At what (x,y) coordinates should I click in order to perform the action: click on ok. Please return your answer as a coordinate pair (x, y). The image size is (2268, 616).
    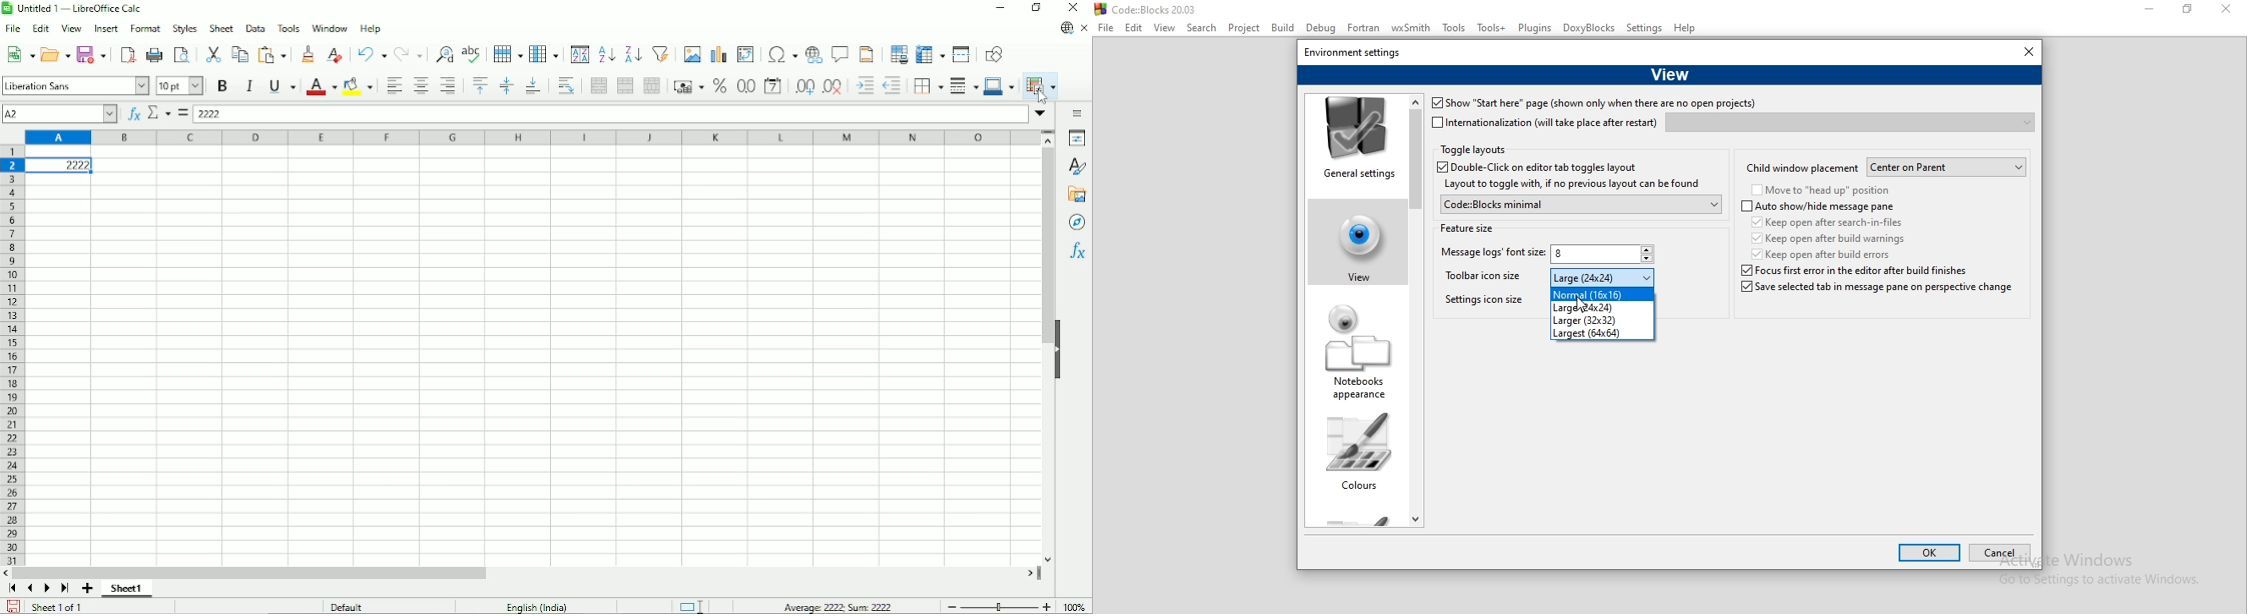
    Looking at the image, I should click on (1930, 554).